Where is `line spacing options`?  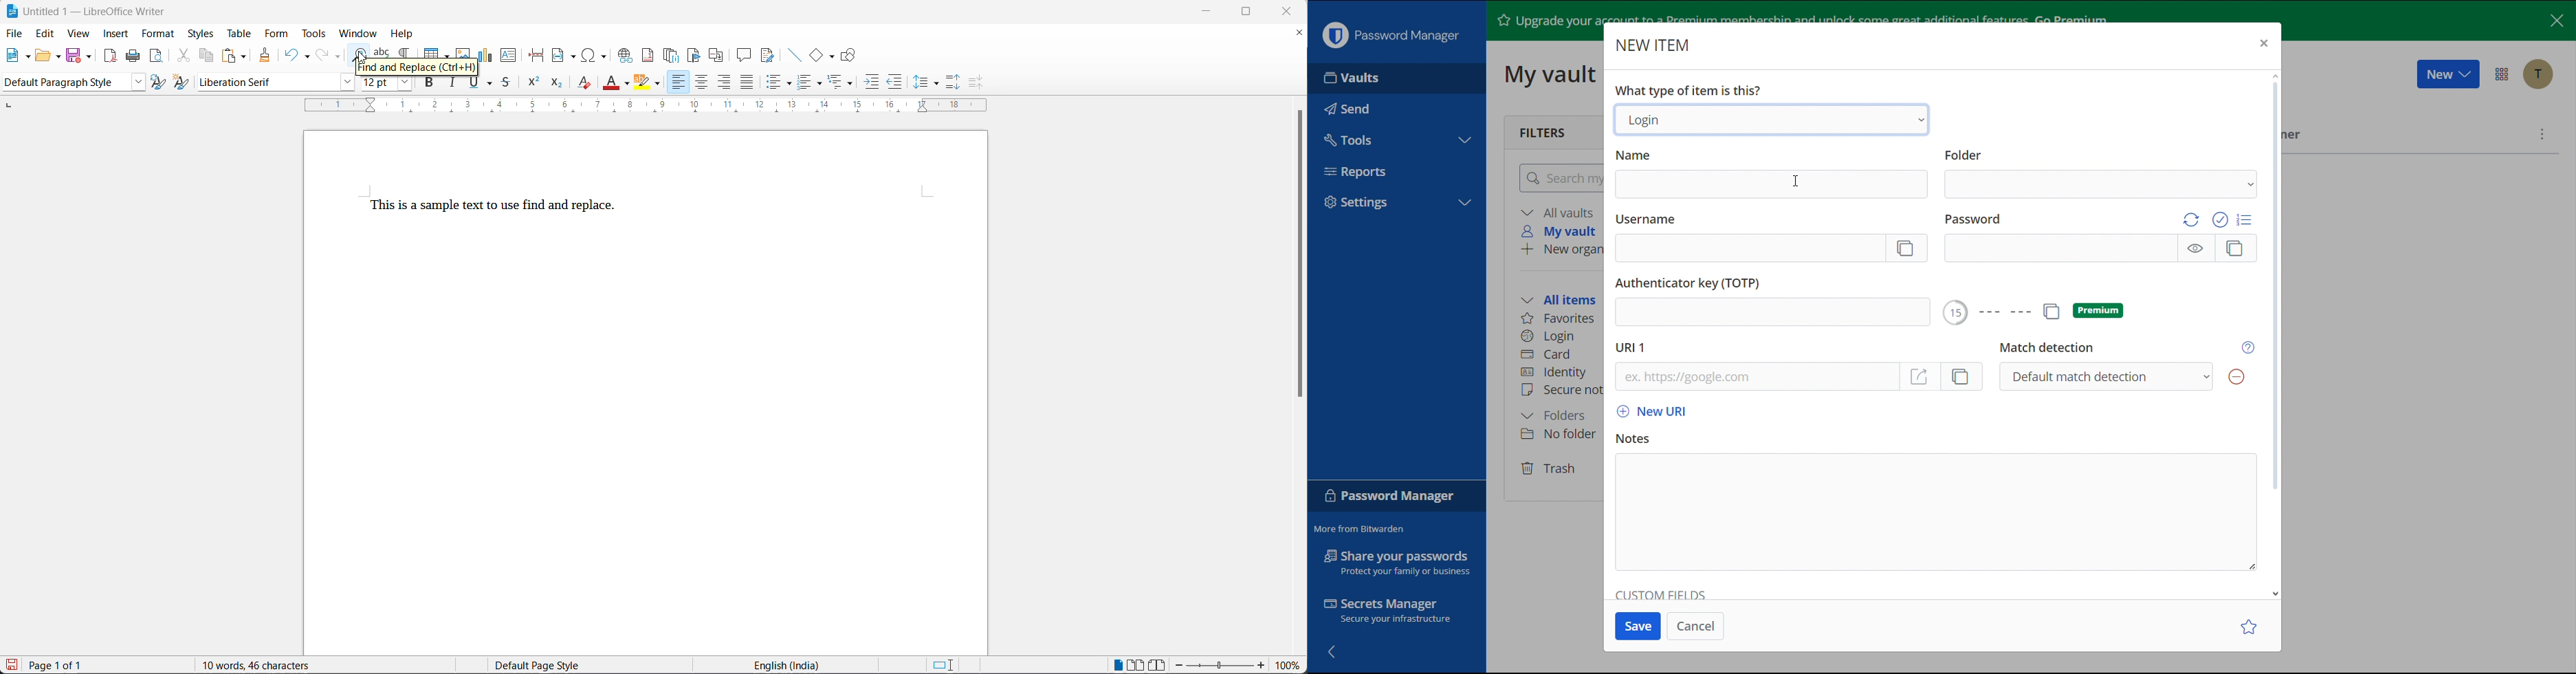
line spacing options is located at coordinates (920, 83).